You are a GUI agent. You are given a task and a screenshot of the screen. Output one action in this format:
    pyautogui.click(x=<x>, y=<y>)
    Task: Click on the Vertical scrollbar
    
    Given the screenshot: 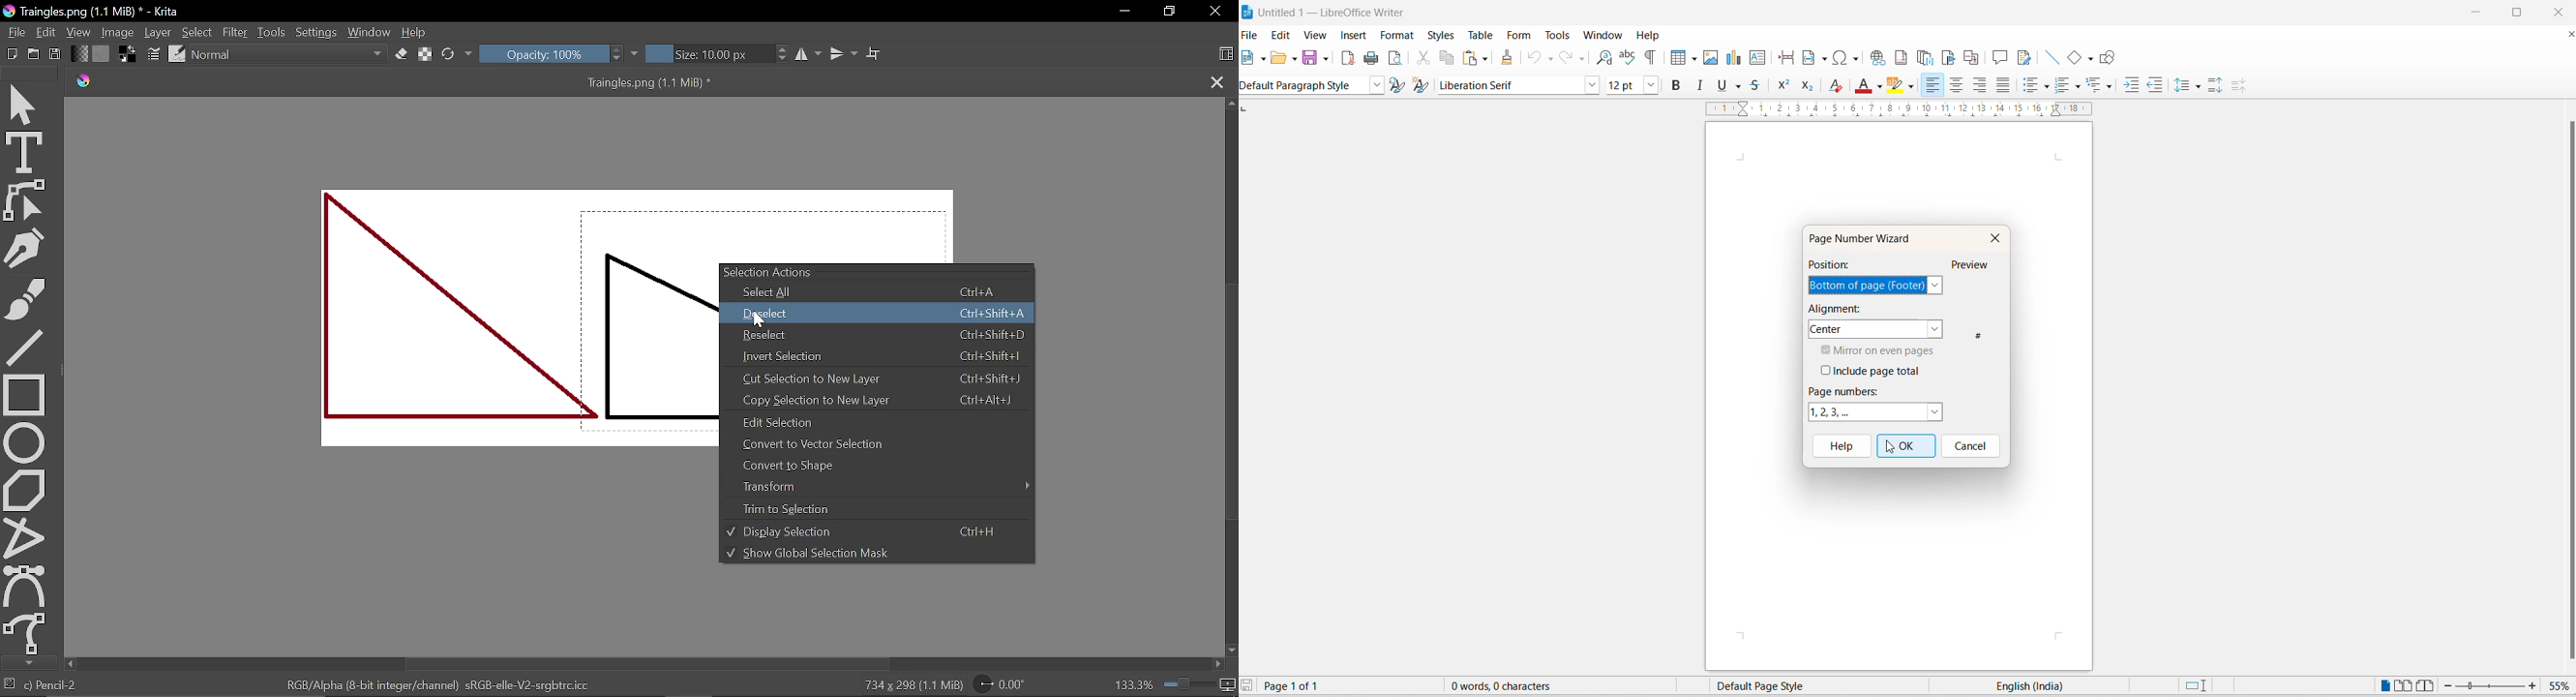 What is the action you would take?
    pyautogui.click(x=1231, y=407)
    